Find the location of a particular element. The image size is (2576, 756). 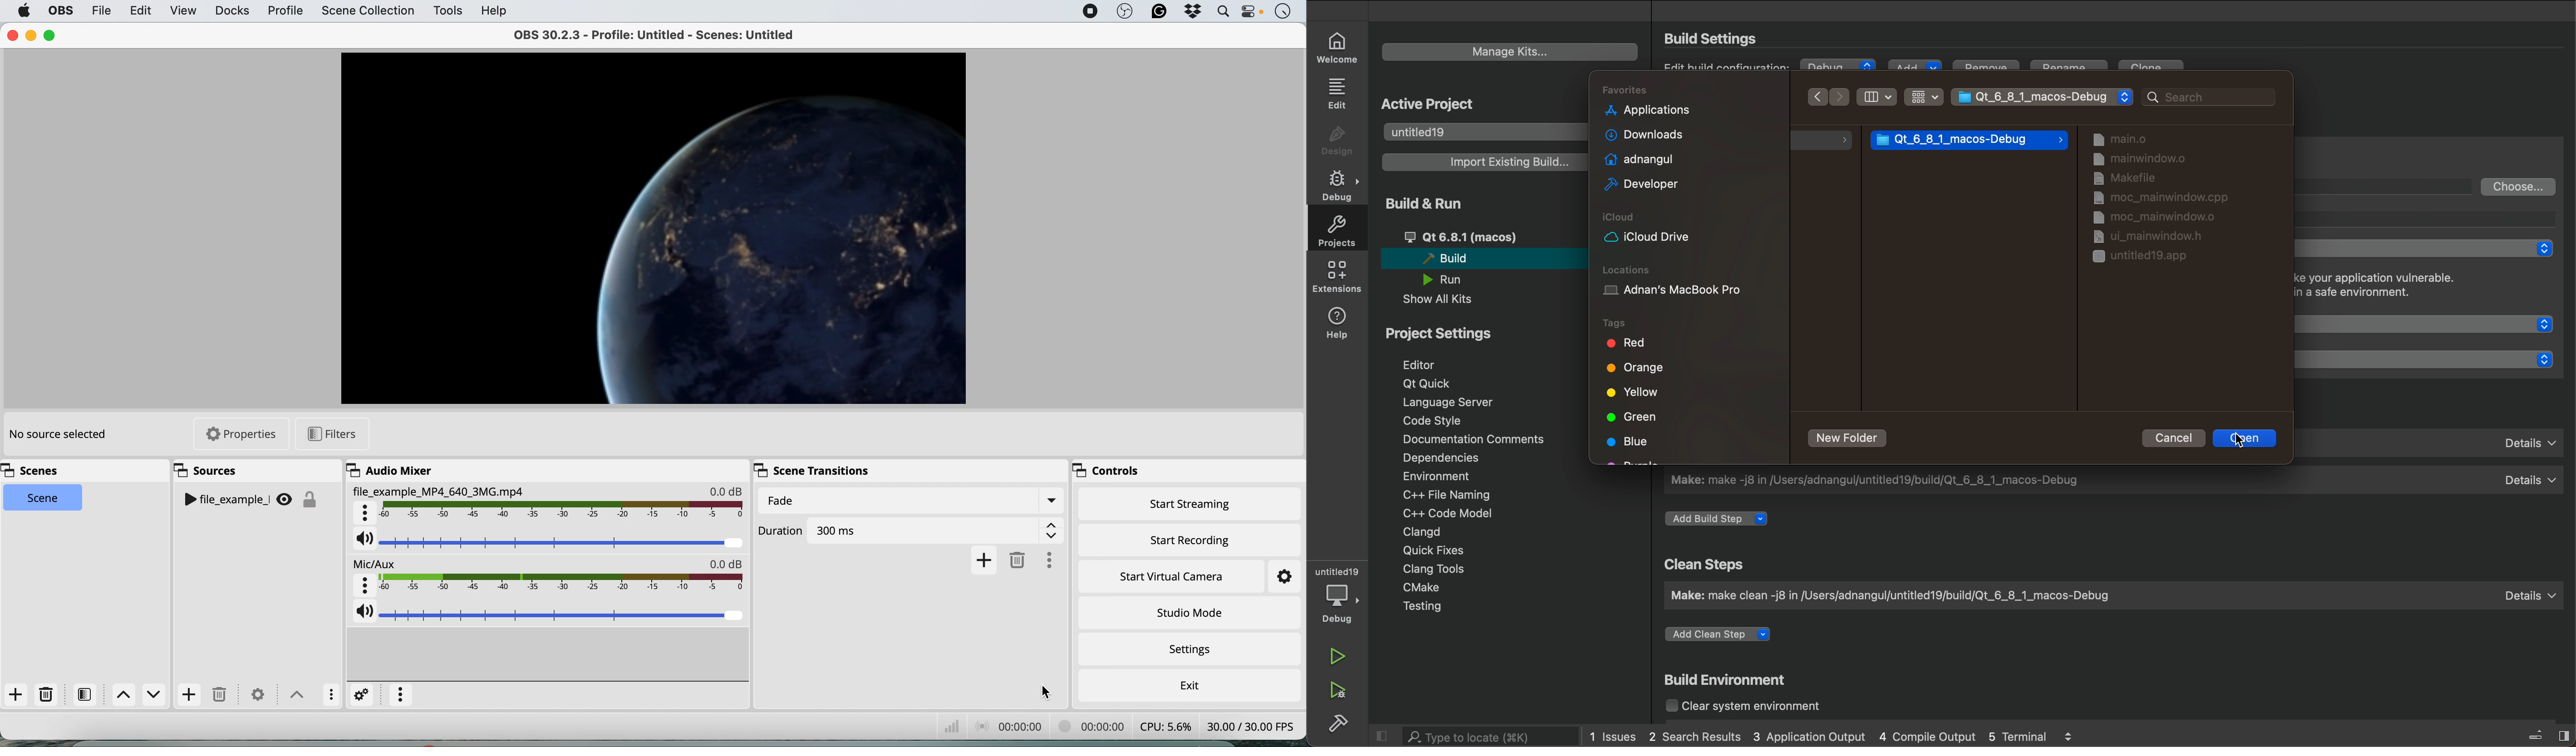

debug files is located at coordinates (2176, 139).